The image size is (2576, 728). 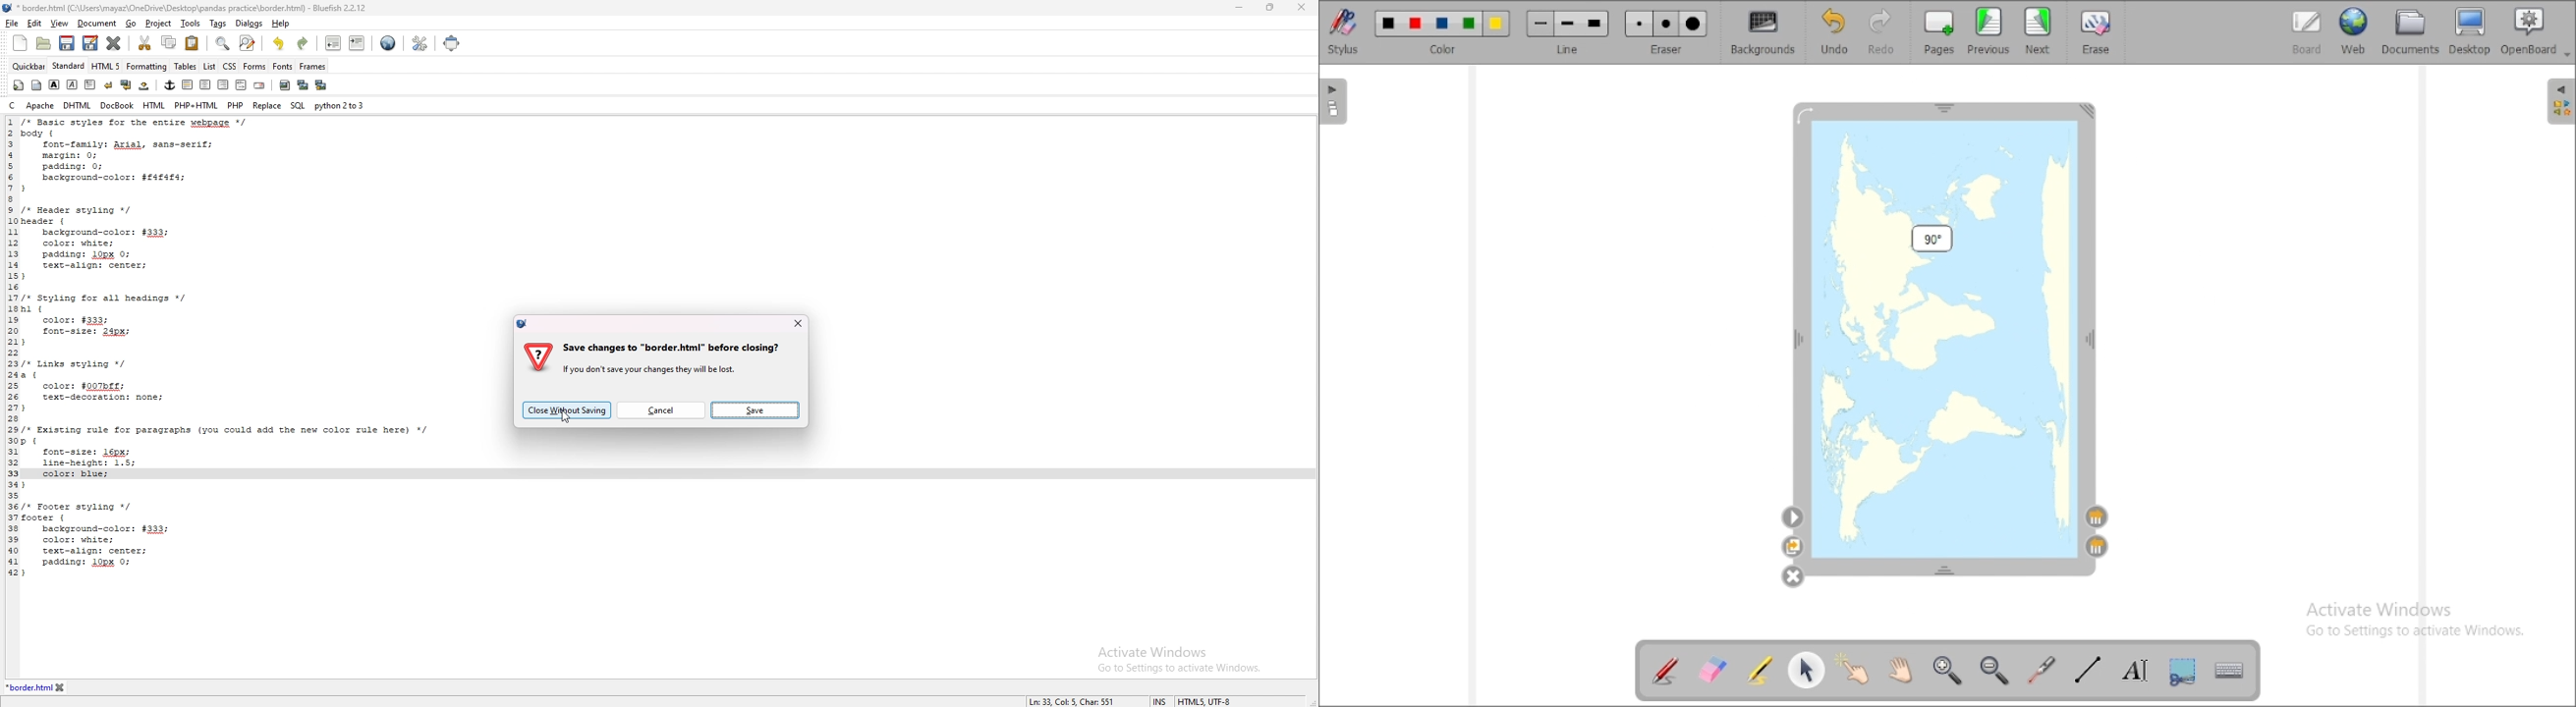 What do you see at coordinates (674, 358) in the screenshot?
I see `warning message` at bounding box center [674, 358].